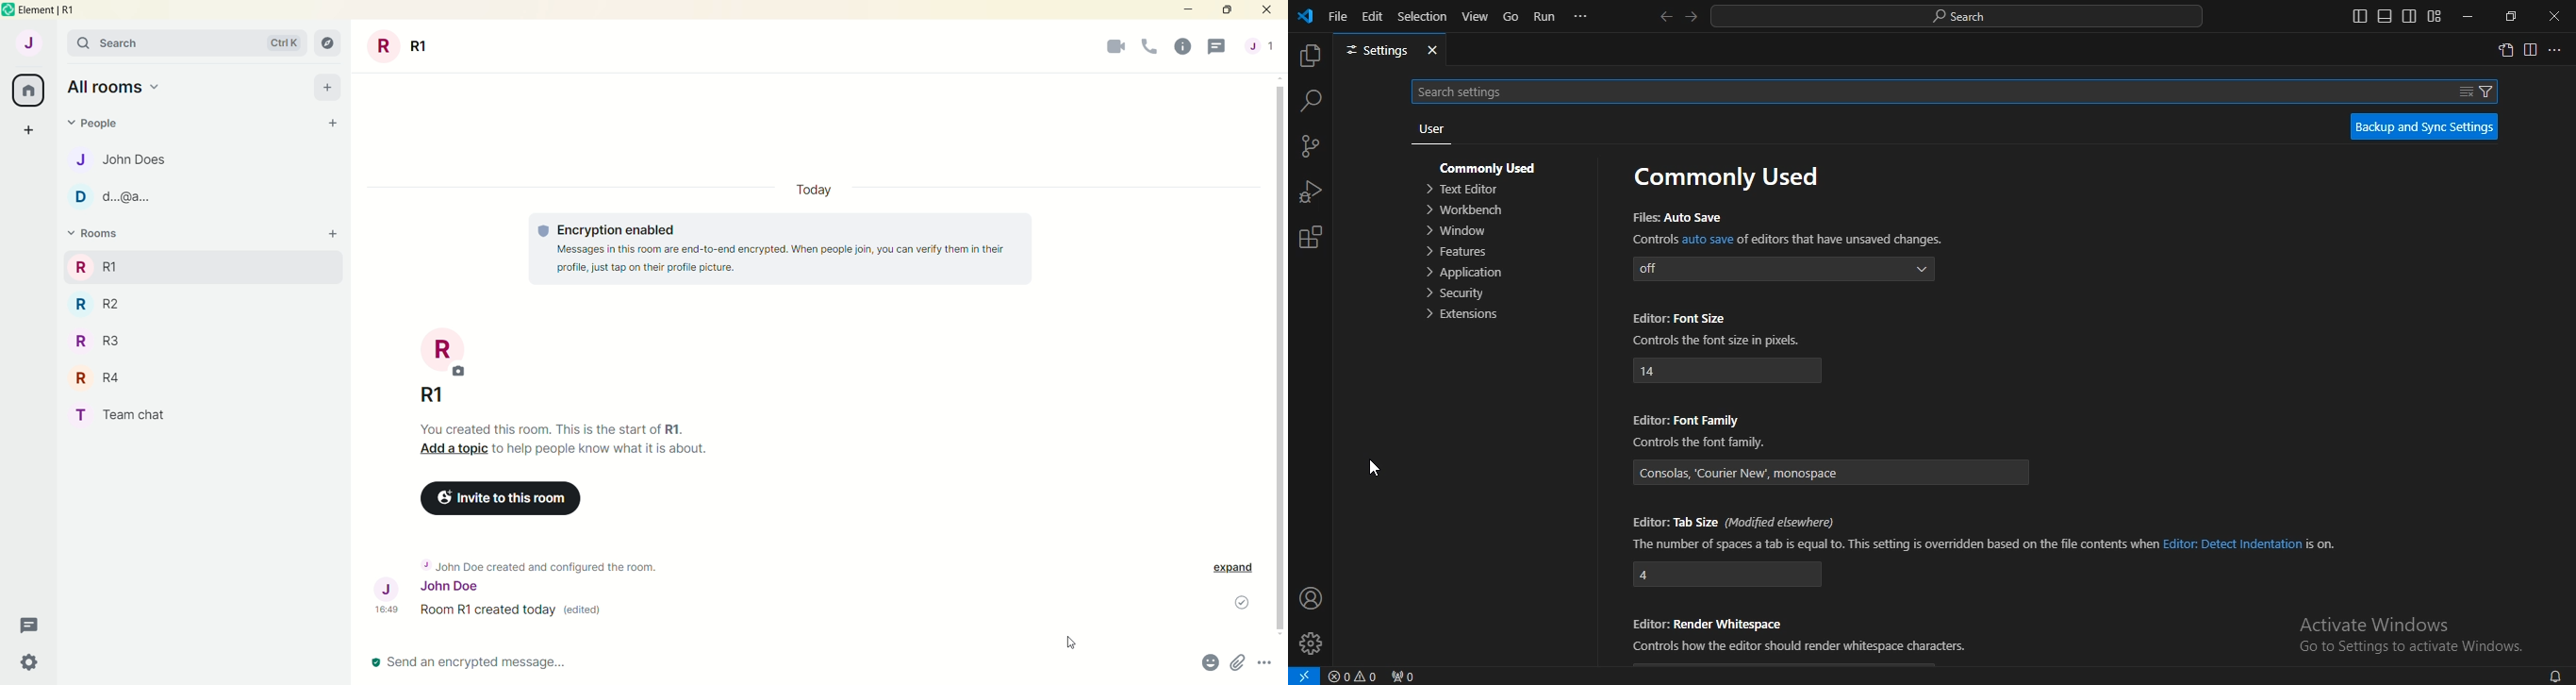 Image resolution: width=2576 pixels, height=700 pixels. Describe the element at coordinates (445, 353) in the screenshot. I see `room title` at that location.